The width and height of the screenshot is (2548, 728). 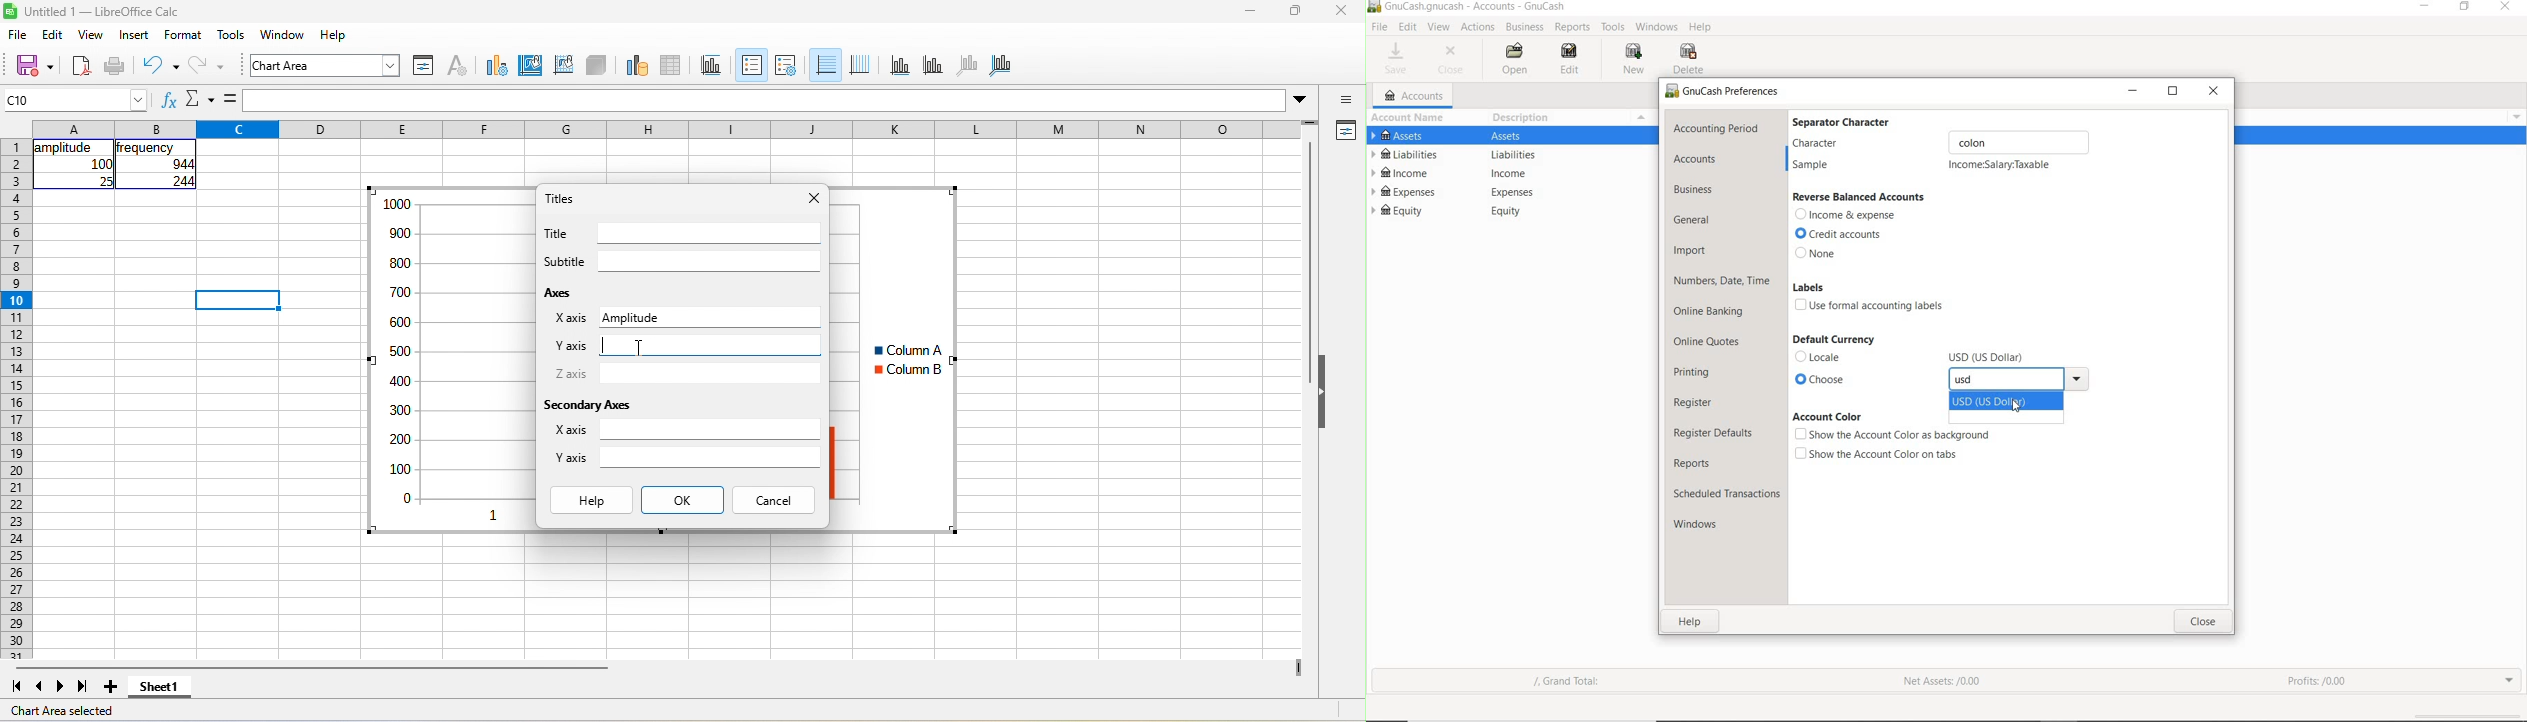 I want to click on register, so click(x=1694, y=402).